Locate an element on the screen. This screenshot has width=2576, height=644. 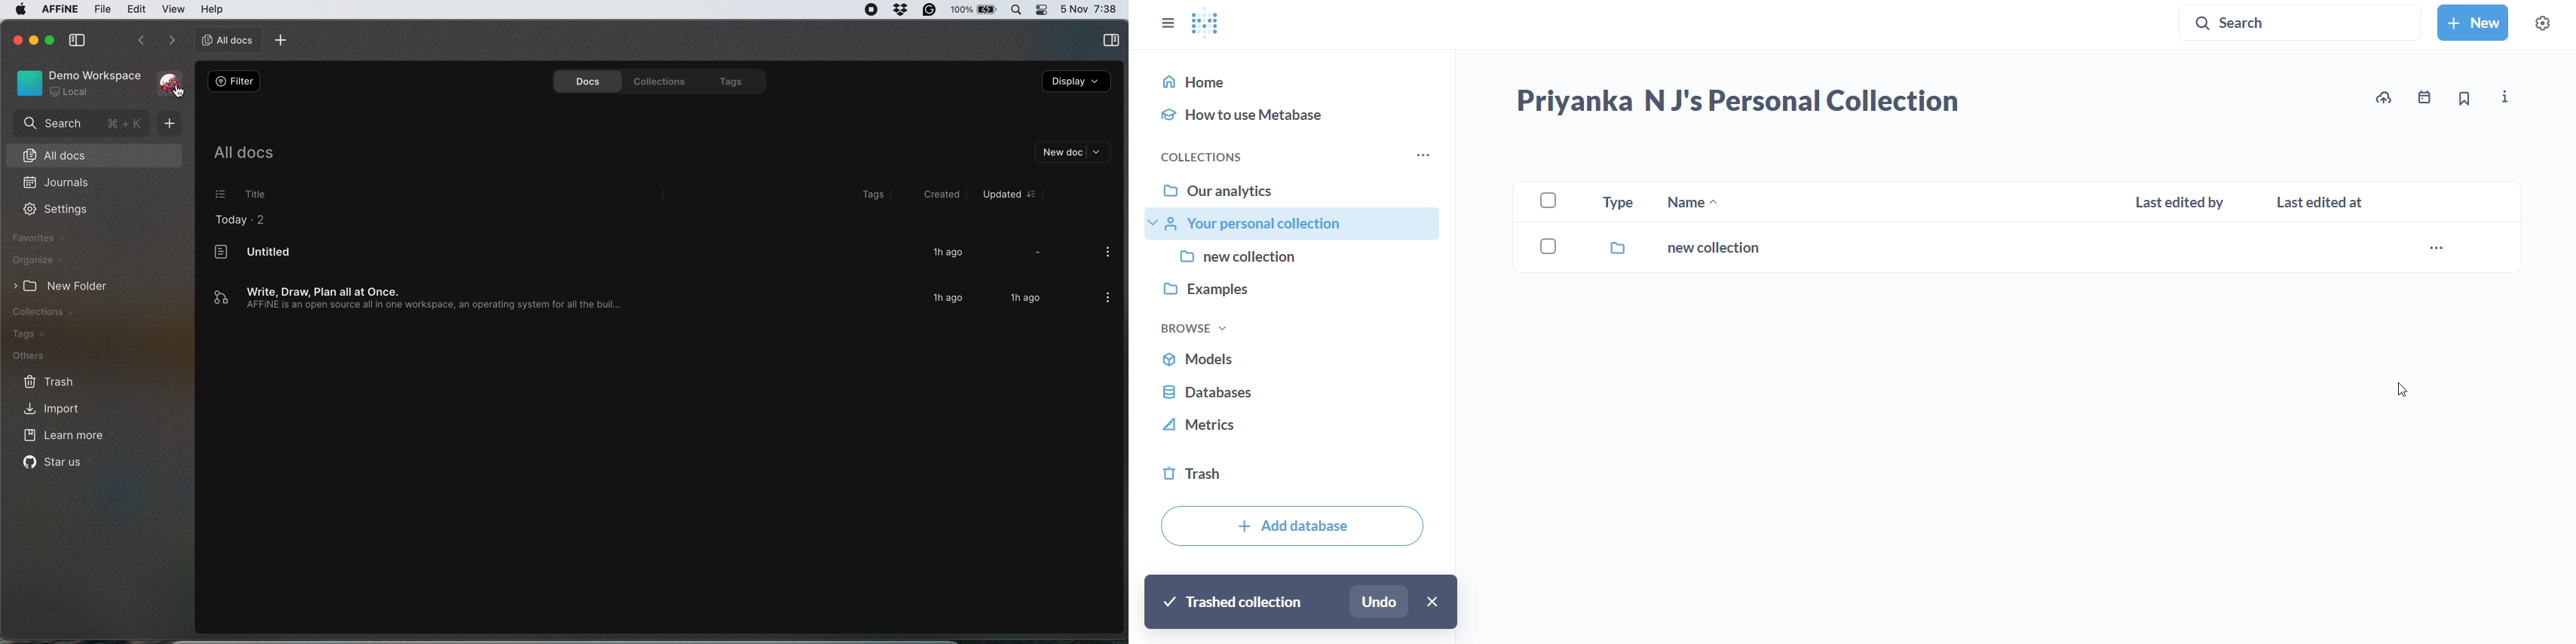
filter is located at coordinates (234, 81).